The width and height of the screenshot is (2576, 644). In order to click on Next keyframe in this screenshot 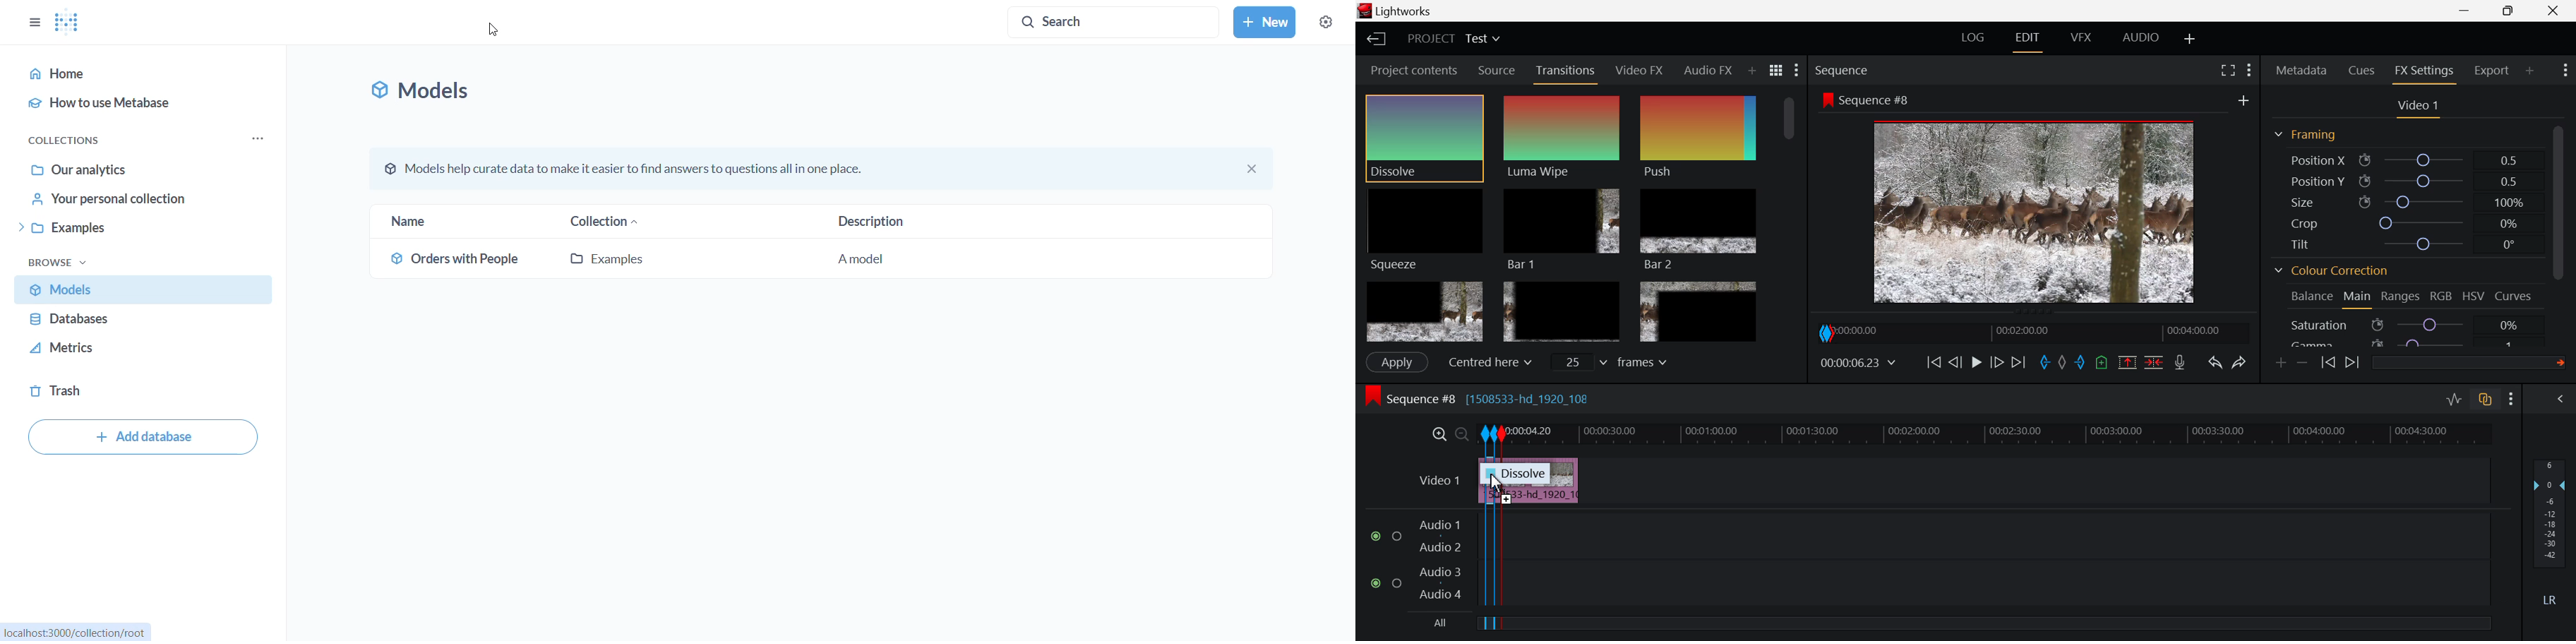, I will do `click(2353, 364)`.